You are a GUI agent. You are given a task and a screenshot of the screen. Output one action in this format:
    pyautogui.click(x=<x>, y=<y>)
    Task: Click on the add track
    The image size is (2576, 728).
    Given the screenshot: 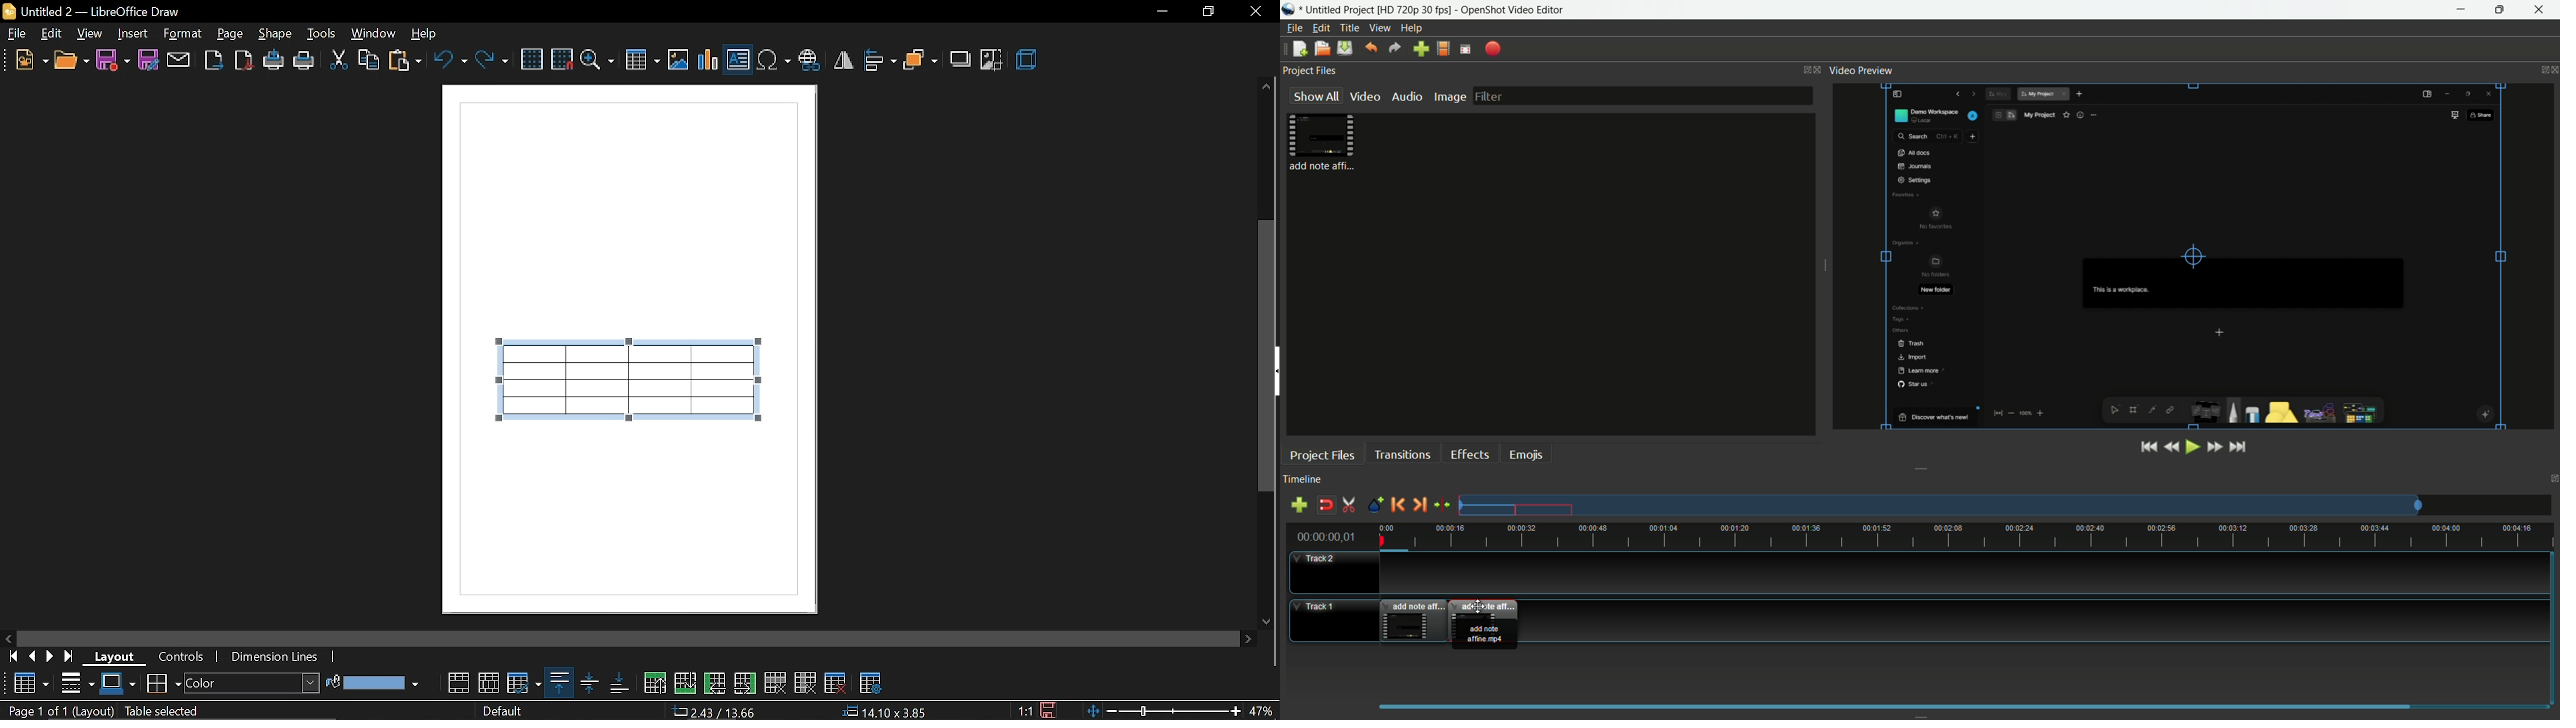 What is the action you would take?
    pyautogui.click(x=1299, y=504)
    